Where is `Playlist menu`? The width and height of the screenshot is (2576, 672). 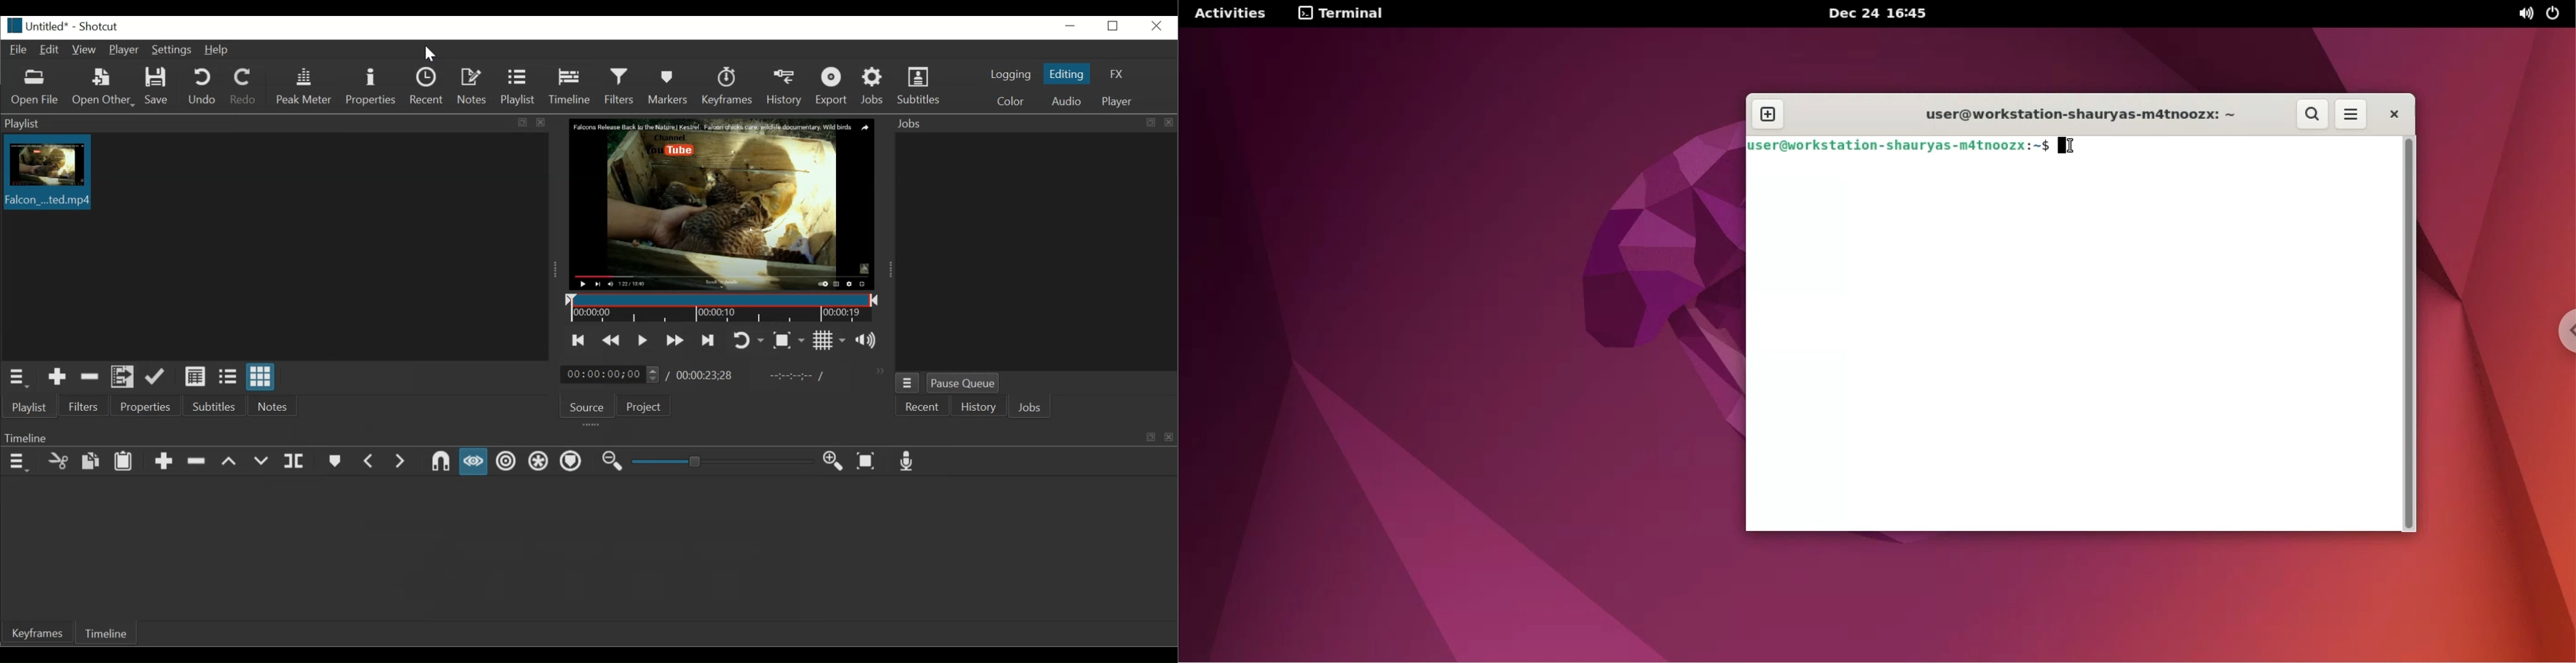
Playlist menu is located at coordinates (17, 379).